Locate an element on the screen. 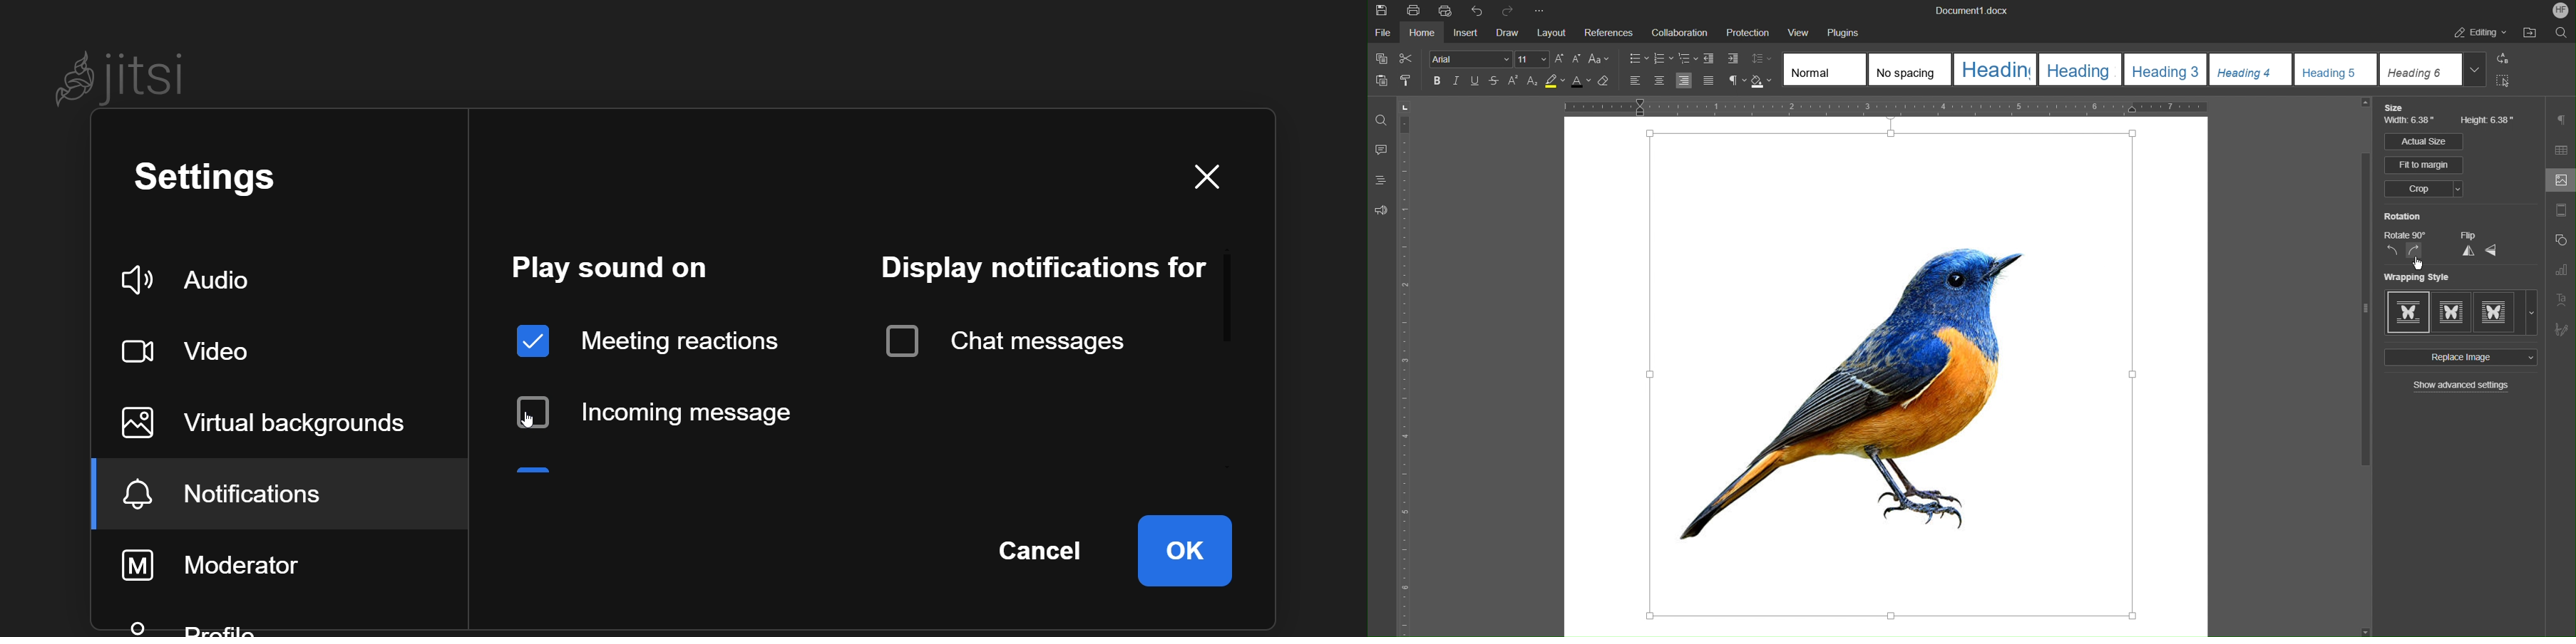 The image size is (2576, 644). Copy Style is located at coordinates (1408, 80).